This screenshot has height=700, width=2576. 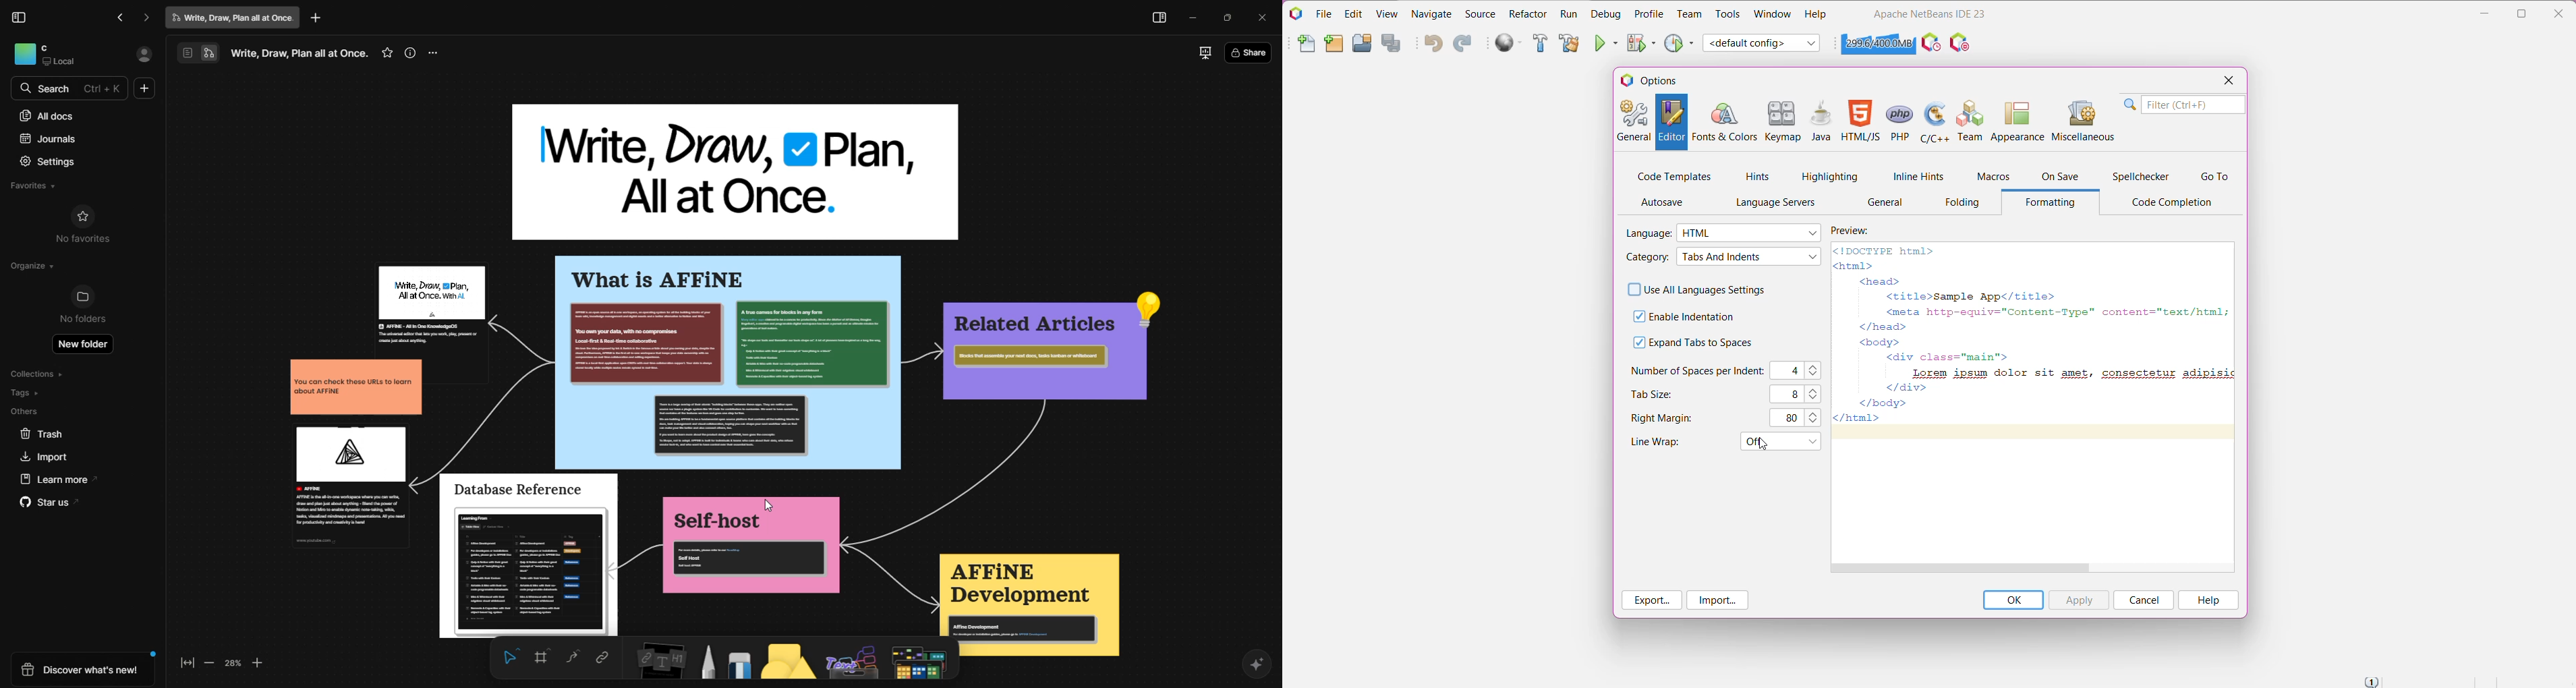 I want to click on Restore down, so click(x=1229, y=18).